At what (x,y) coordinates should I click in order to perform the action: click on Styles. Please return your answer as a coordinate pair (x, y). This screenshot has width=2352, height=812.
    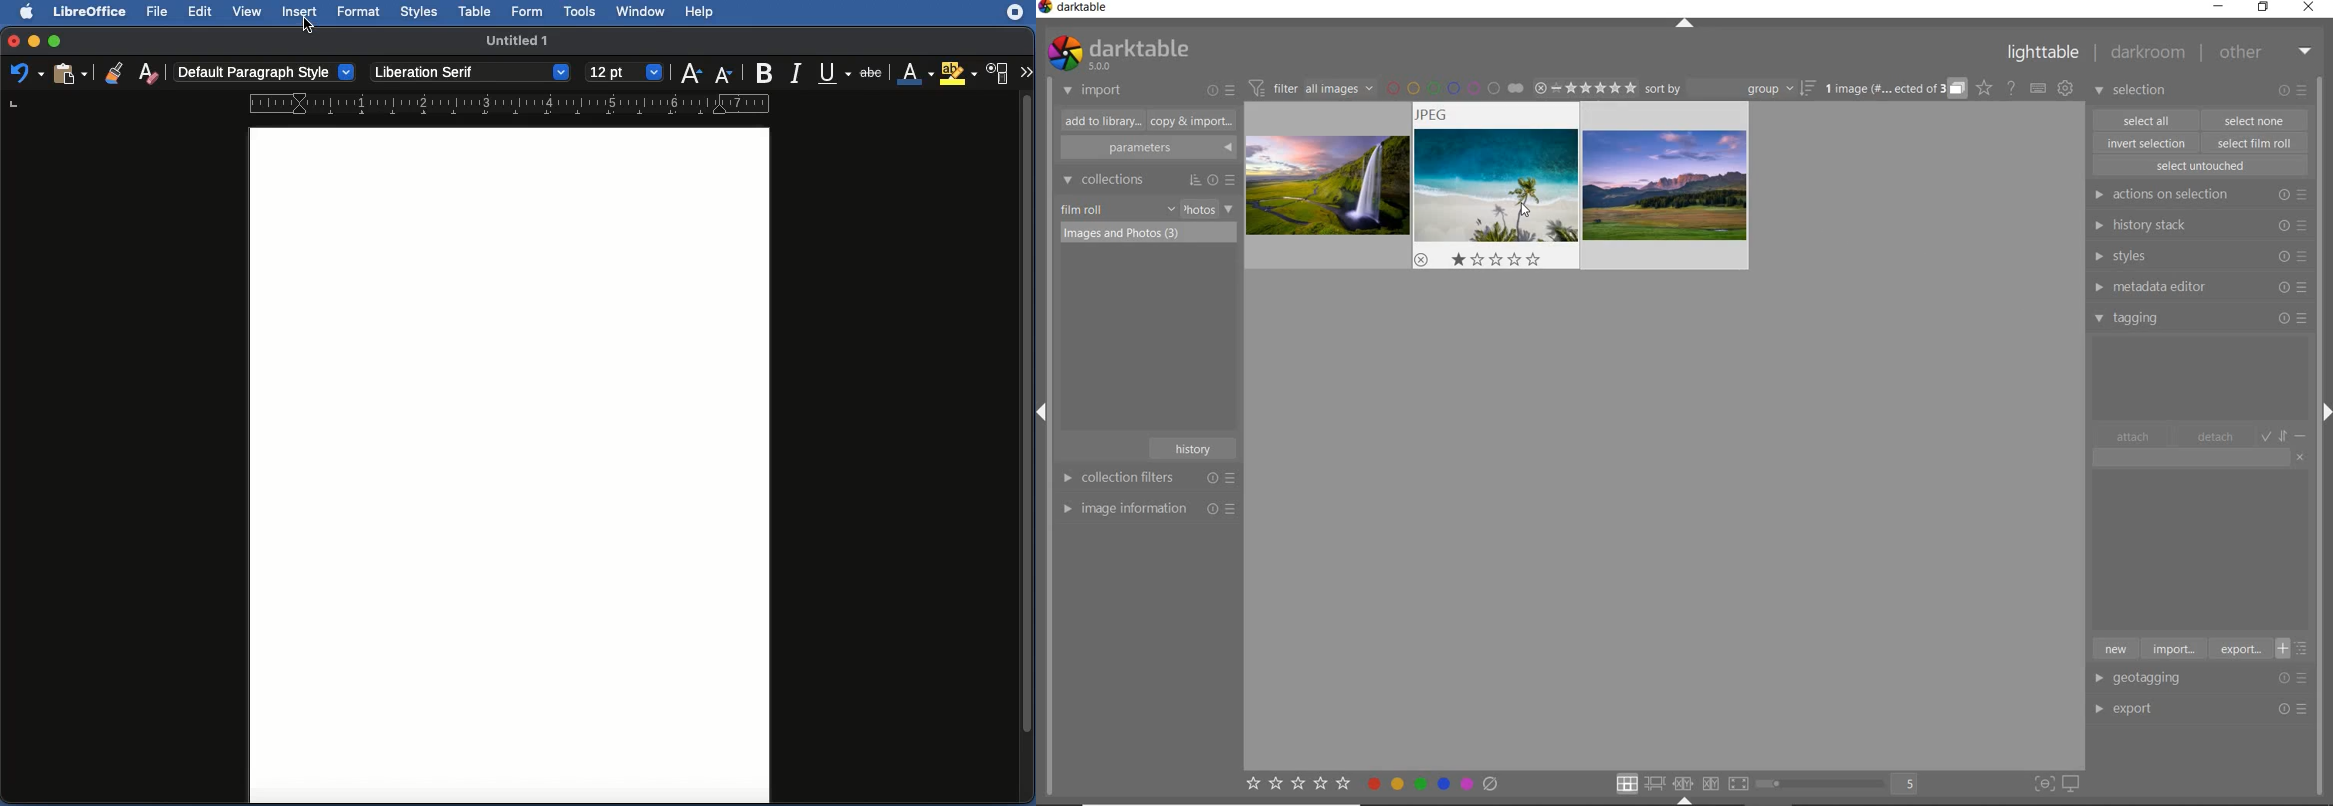
    Looking at the image, I should click on (423, 12).